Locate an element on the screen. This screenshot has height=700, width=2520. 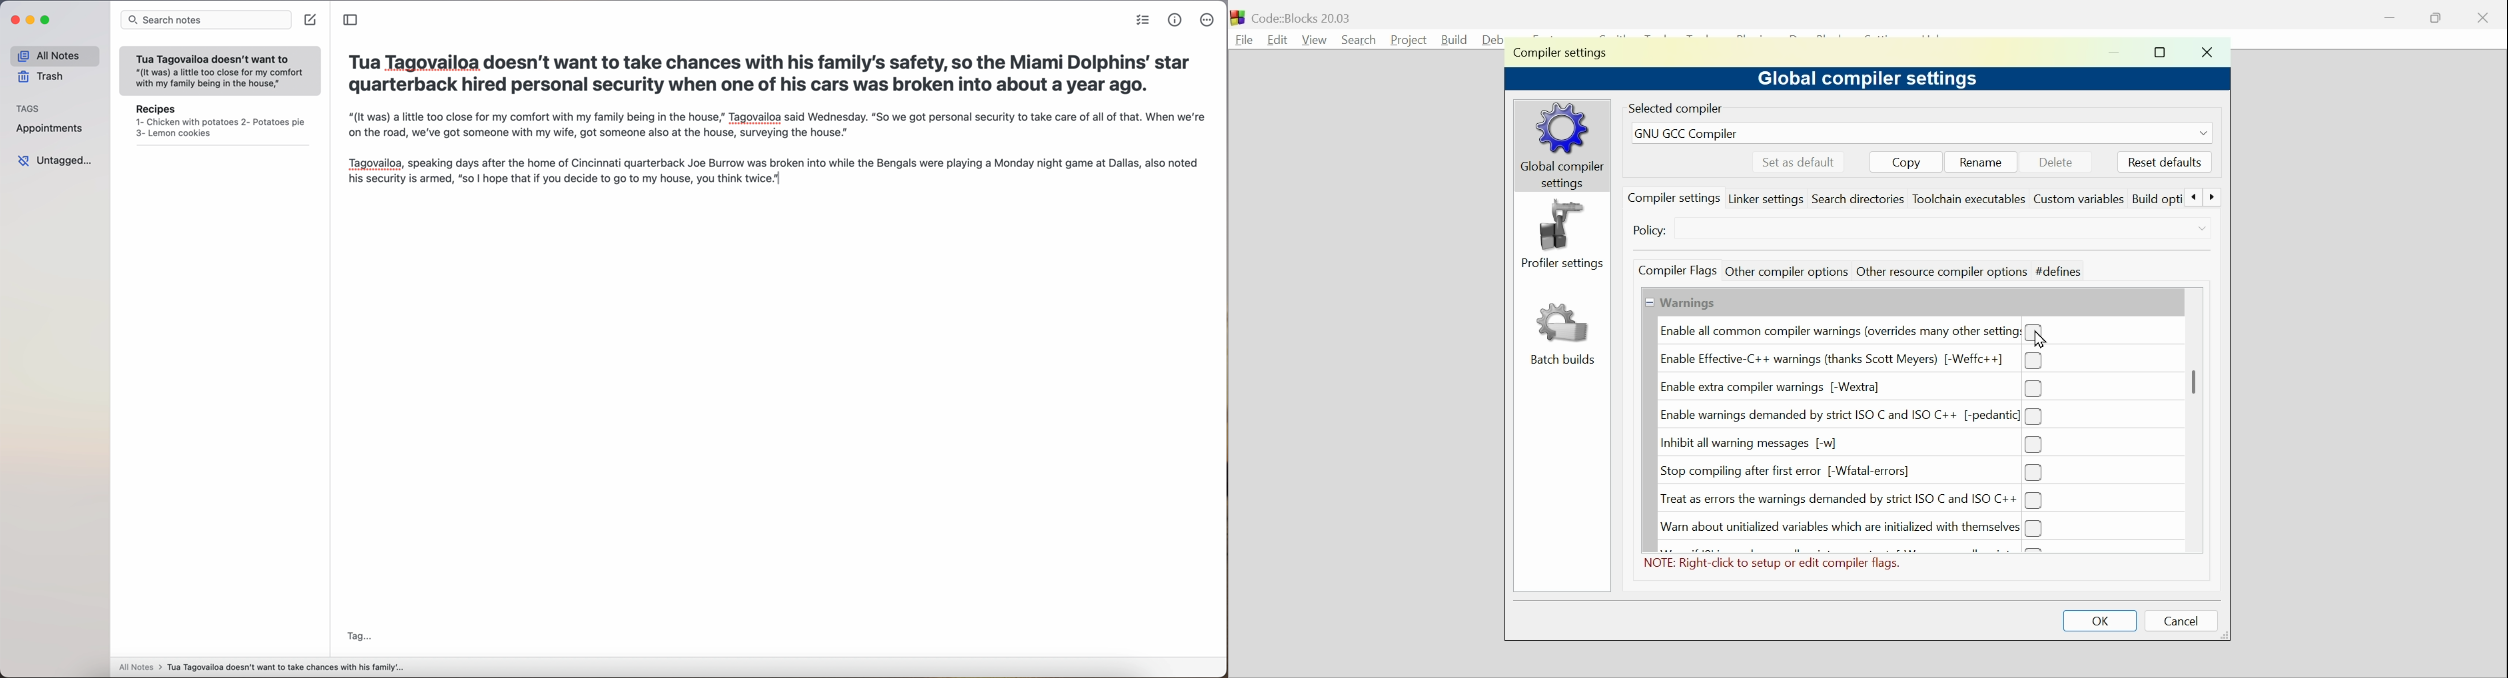
(un)check Enable all common compiler warnings is located at coordinates (1852, 331).